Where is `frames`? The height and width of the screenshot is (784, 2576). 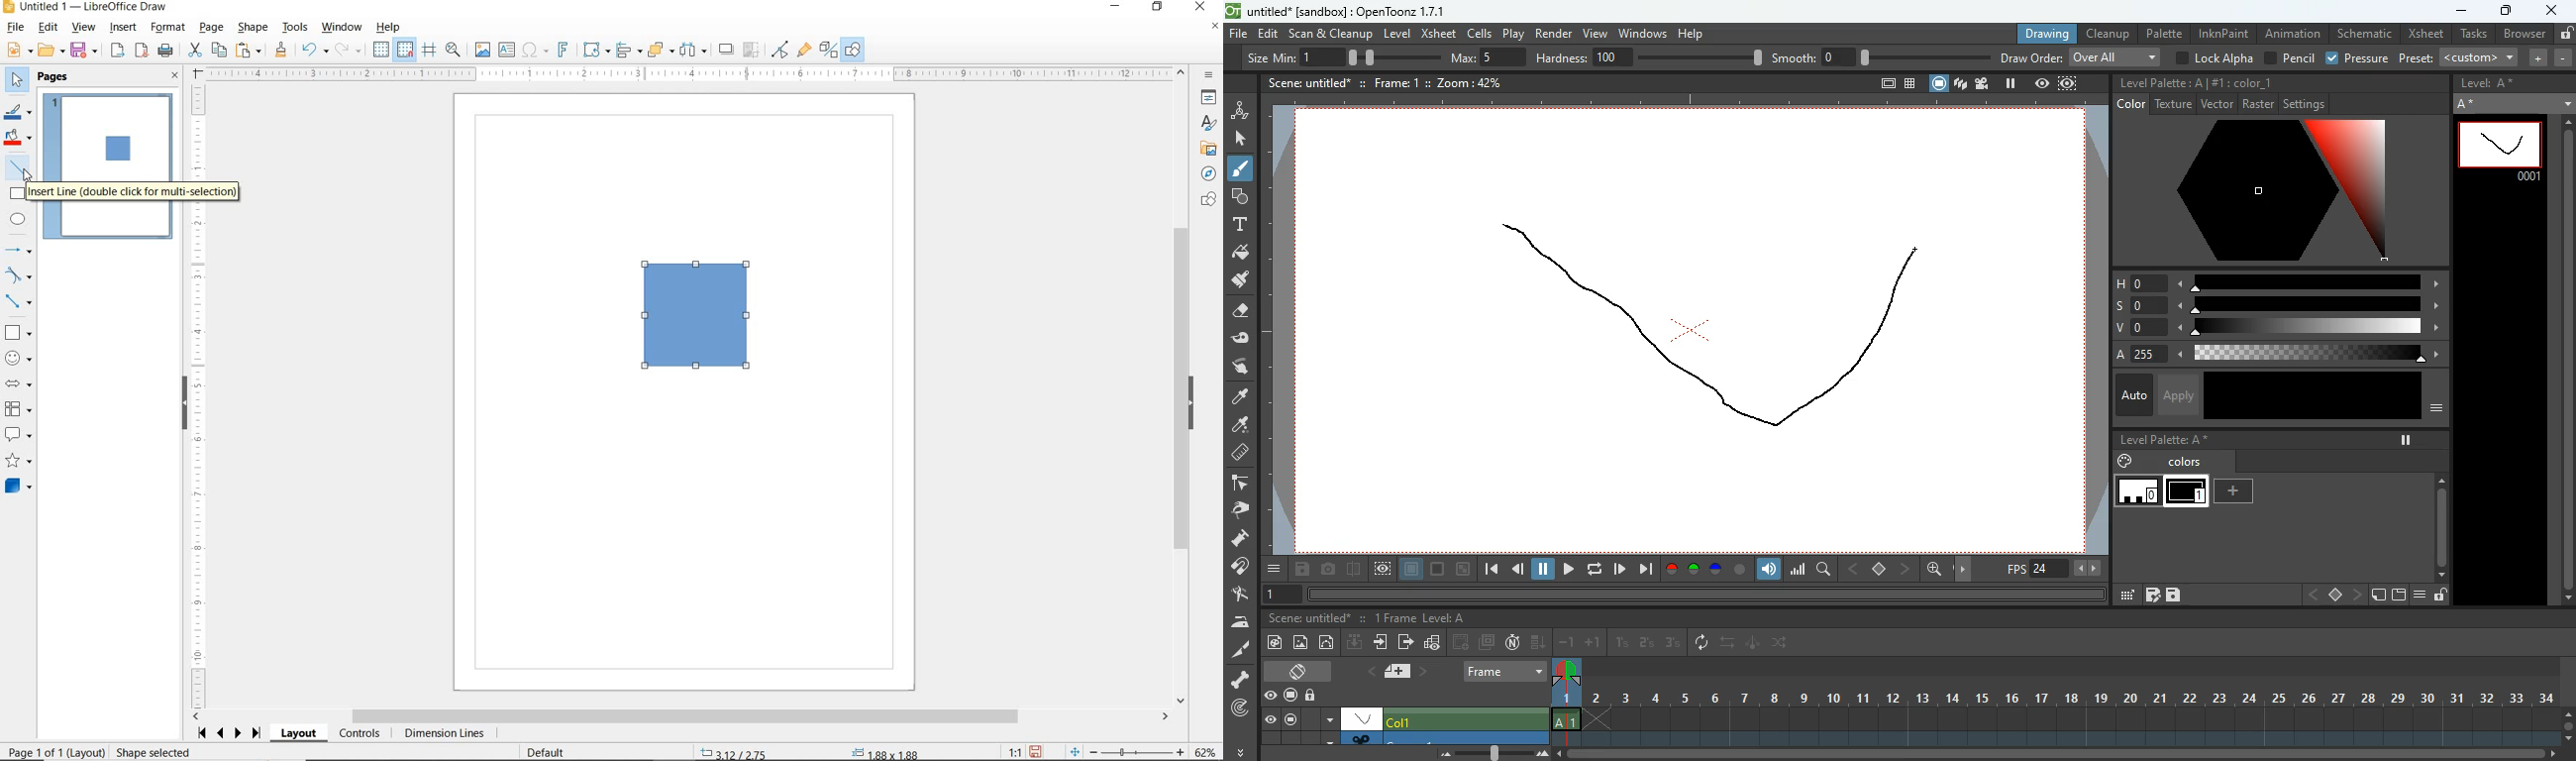
frames is located at coordinates (2068, 704).